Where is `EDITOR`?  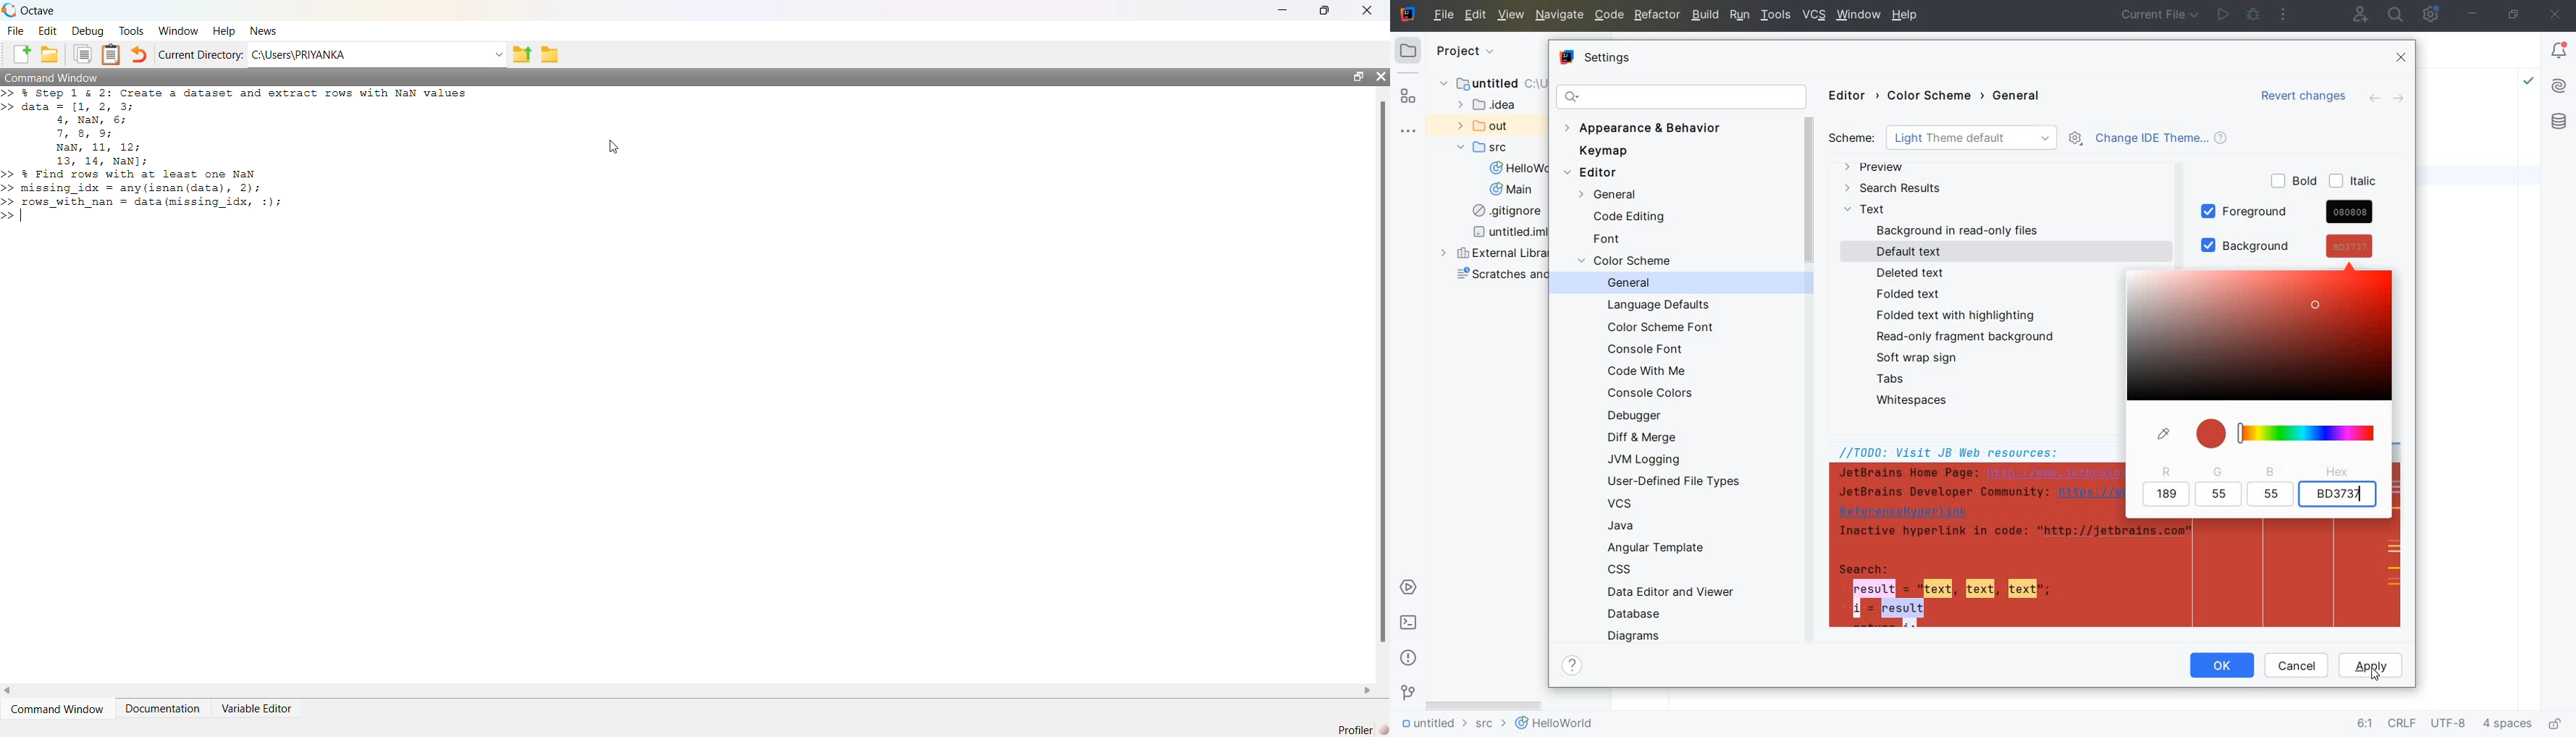 EDITOR is located at coordinates (1594, 173).